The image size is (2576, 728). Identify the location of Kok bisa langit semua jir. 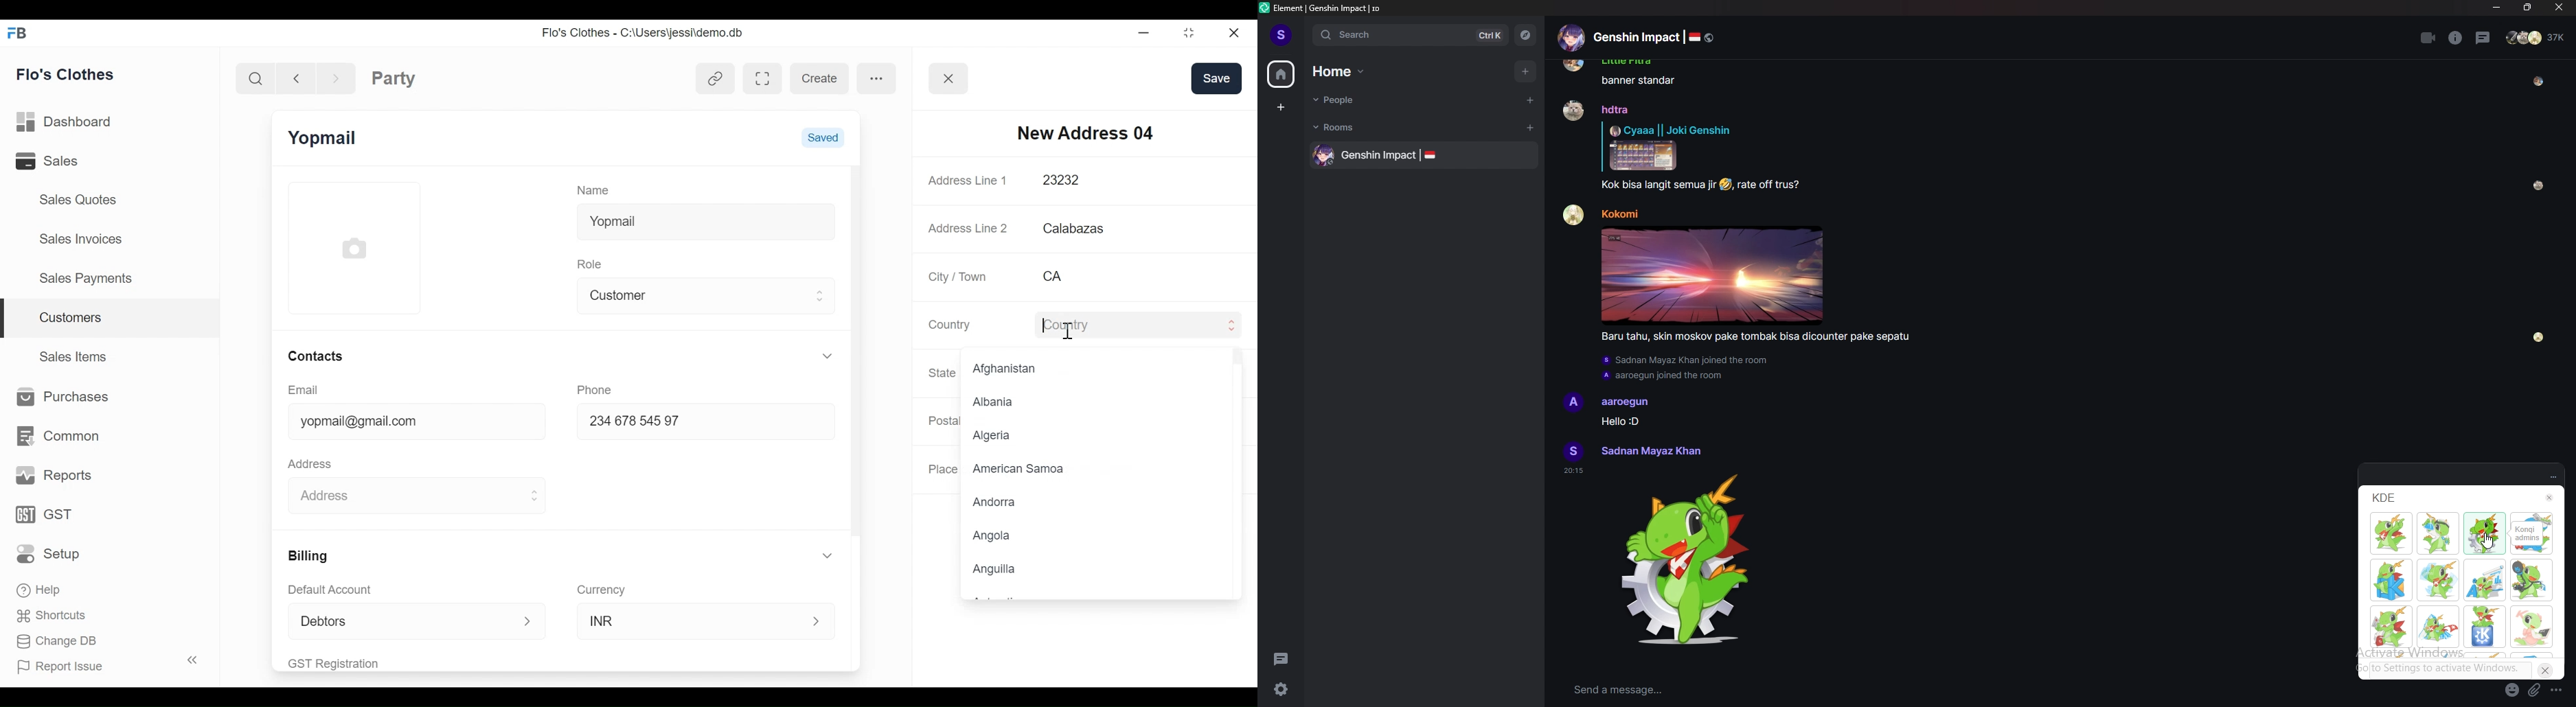
(1658, 185).